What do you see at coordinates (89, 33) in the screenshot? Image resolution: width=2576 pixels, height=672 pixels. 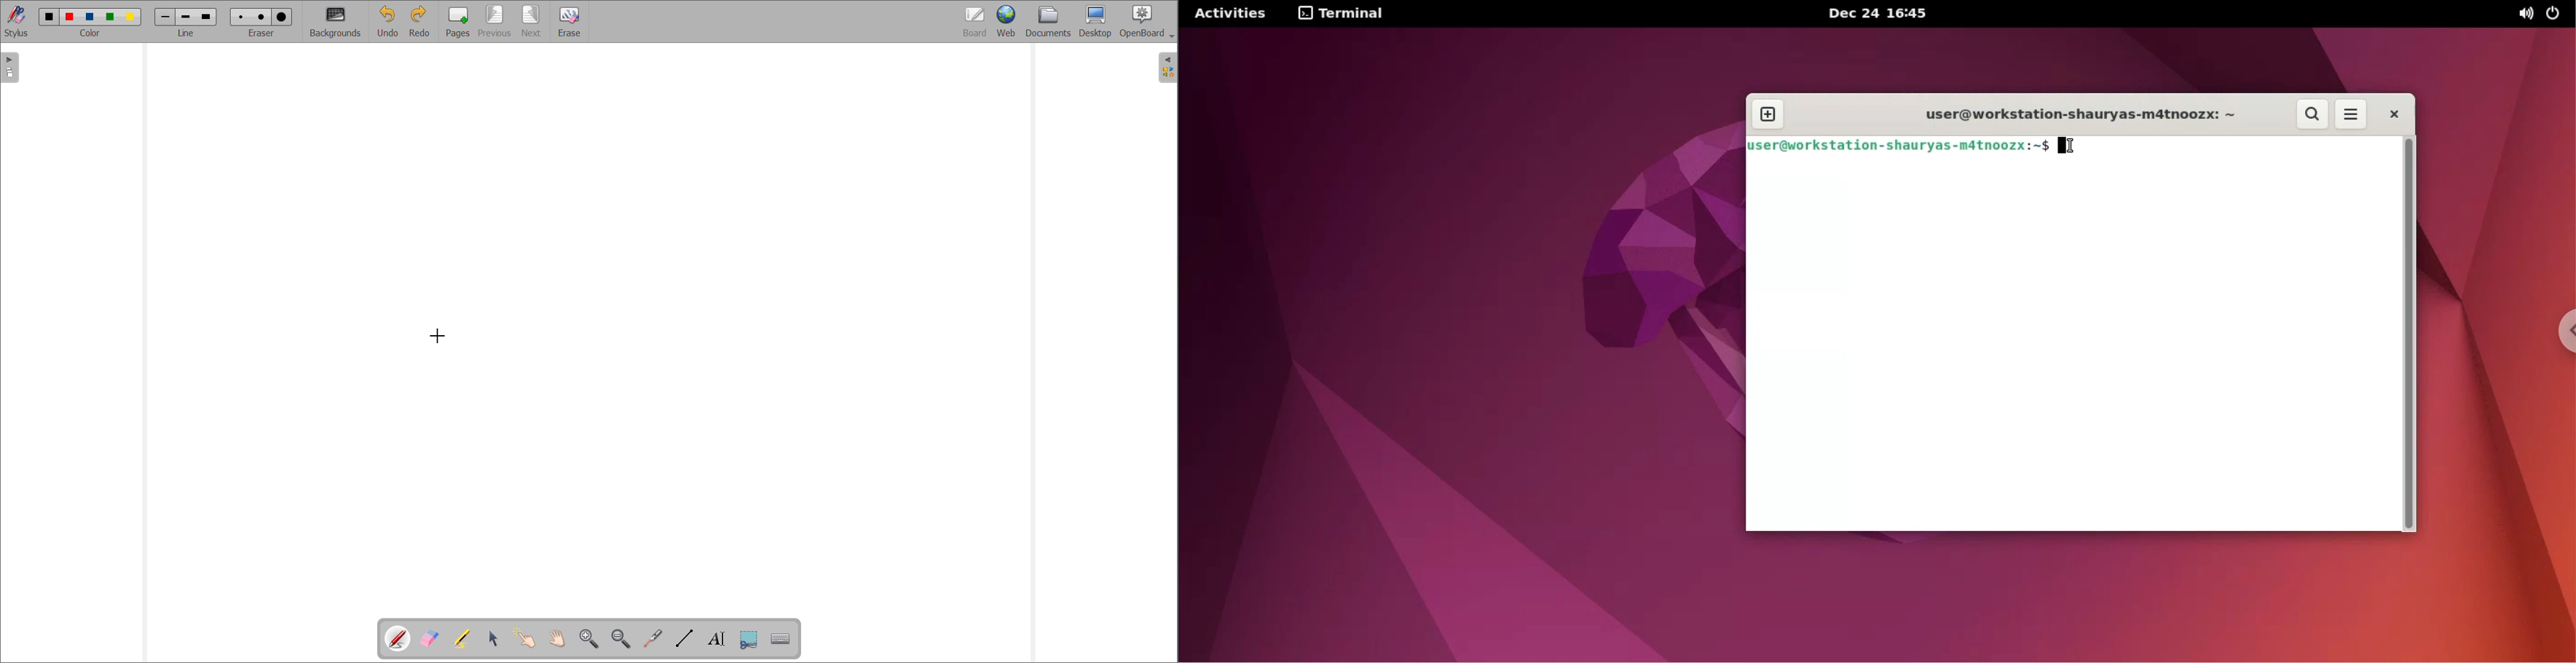 I see `select color` at bounding box center [89, 33].